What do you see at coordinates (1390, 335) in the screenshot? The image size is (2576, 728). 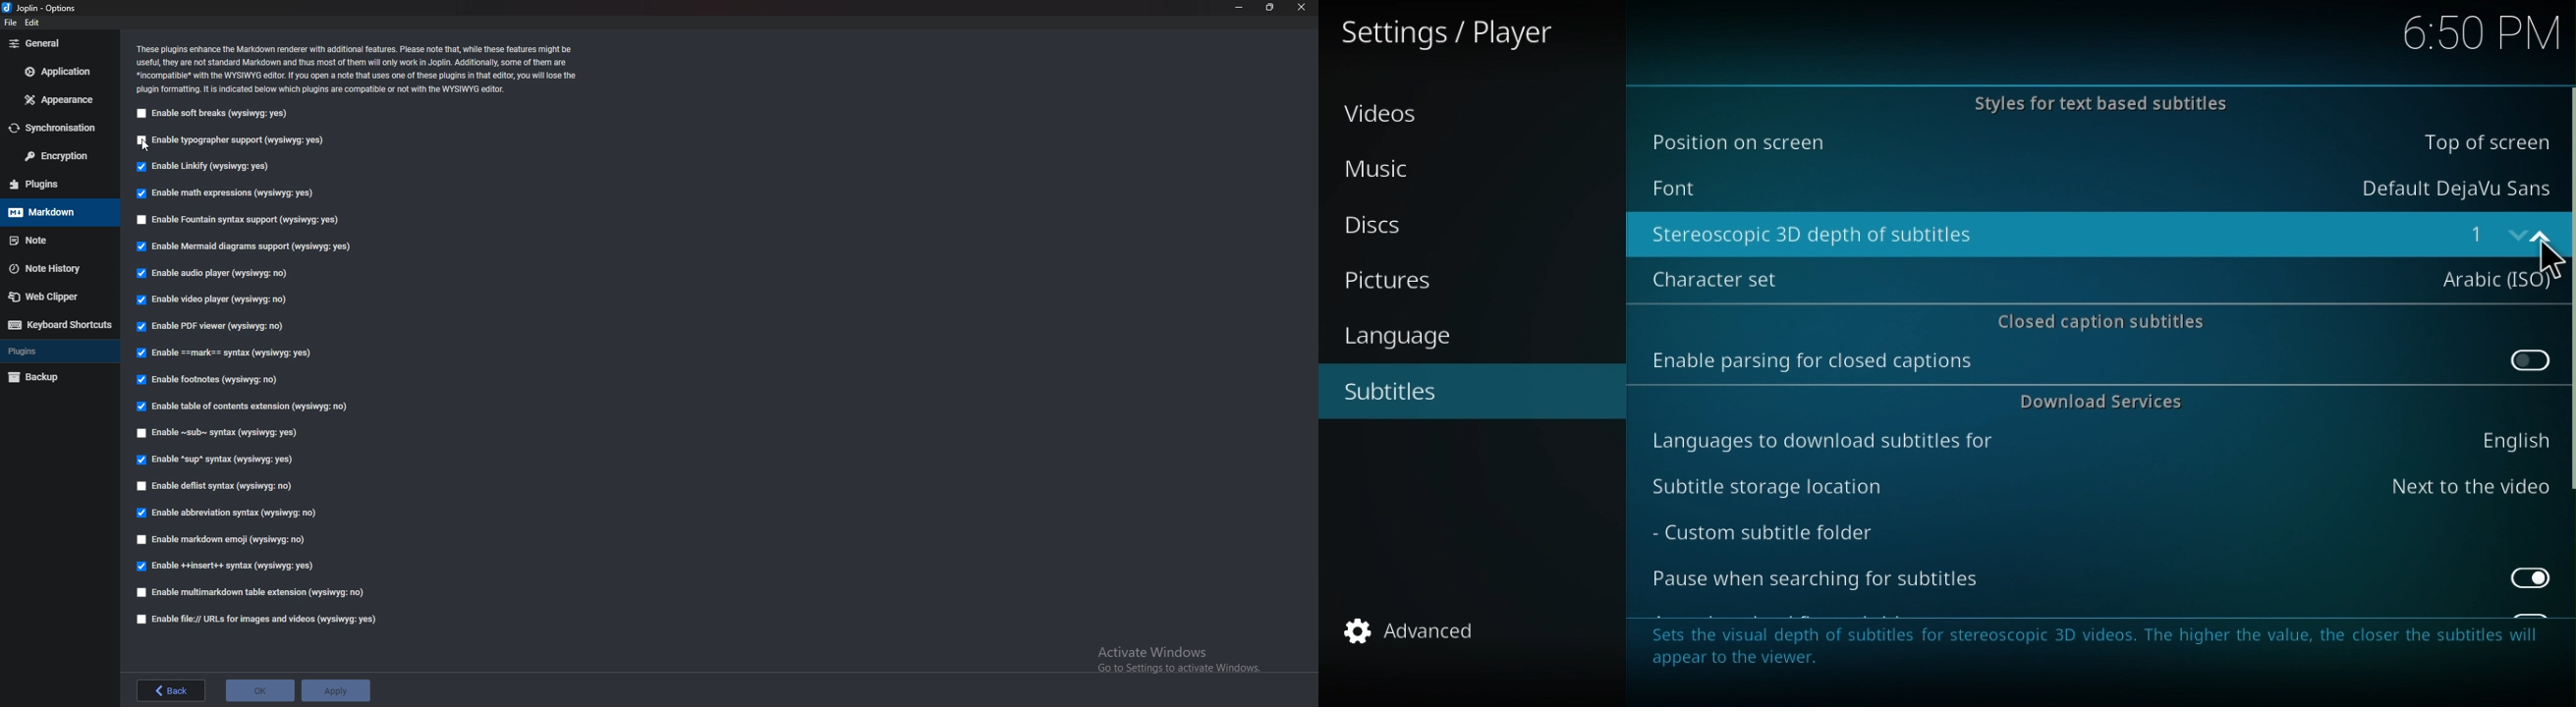 I see `Language` at bounding box center [1390, 335].